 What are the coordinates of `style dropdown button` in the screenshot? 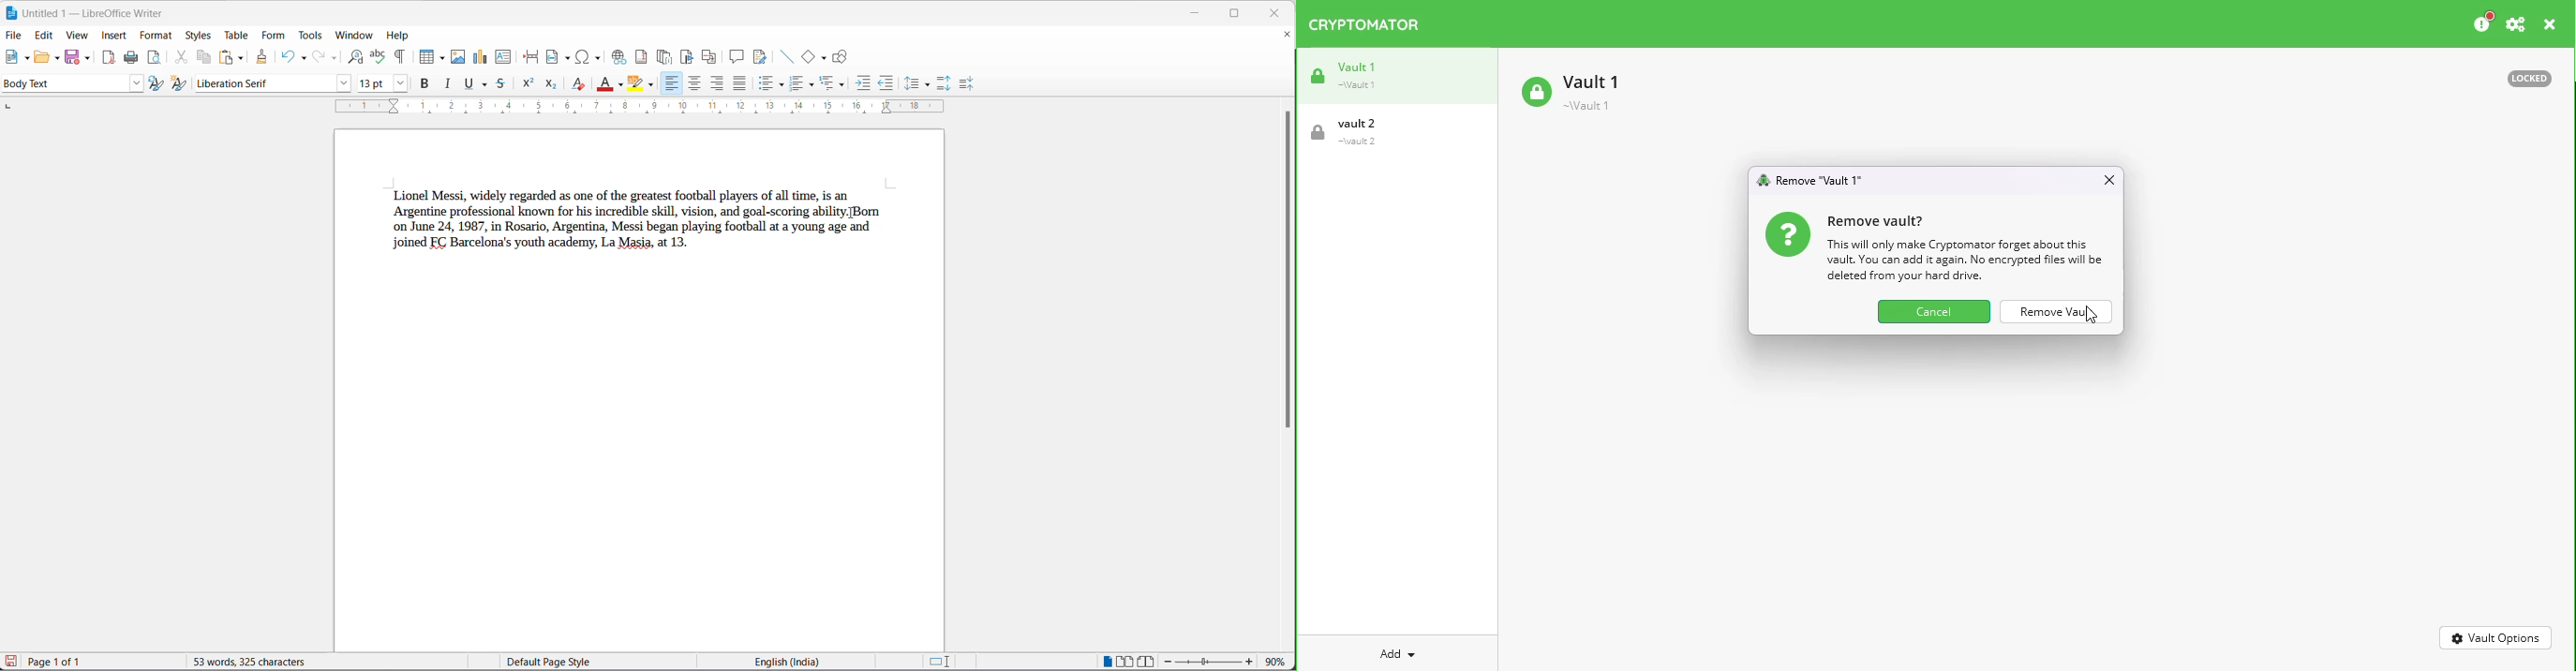 It's located at (135, 84).